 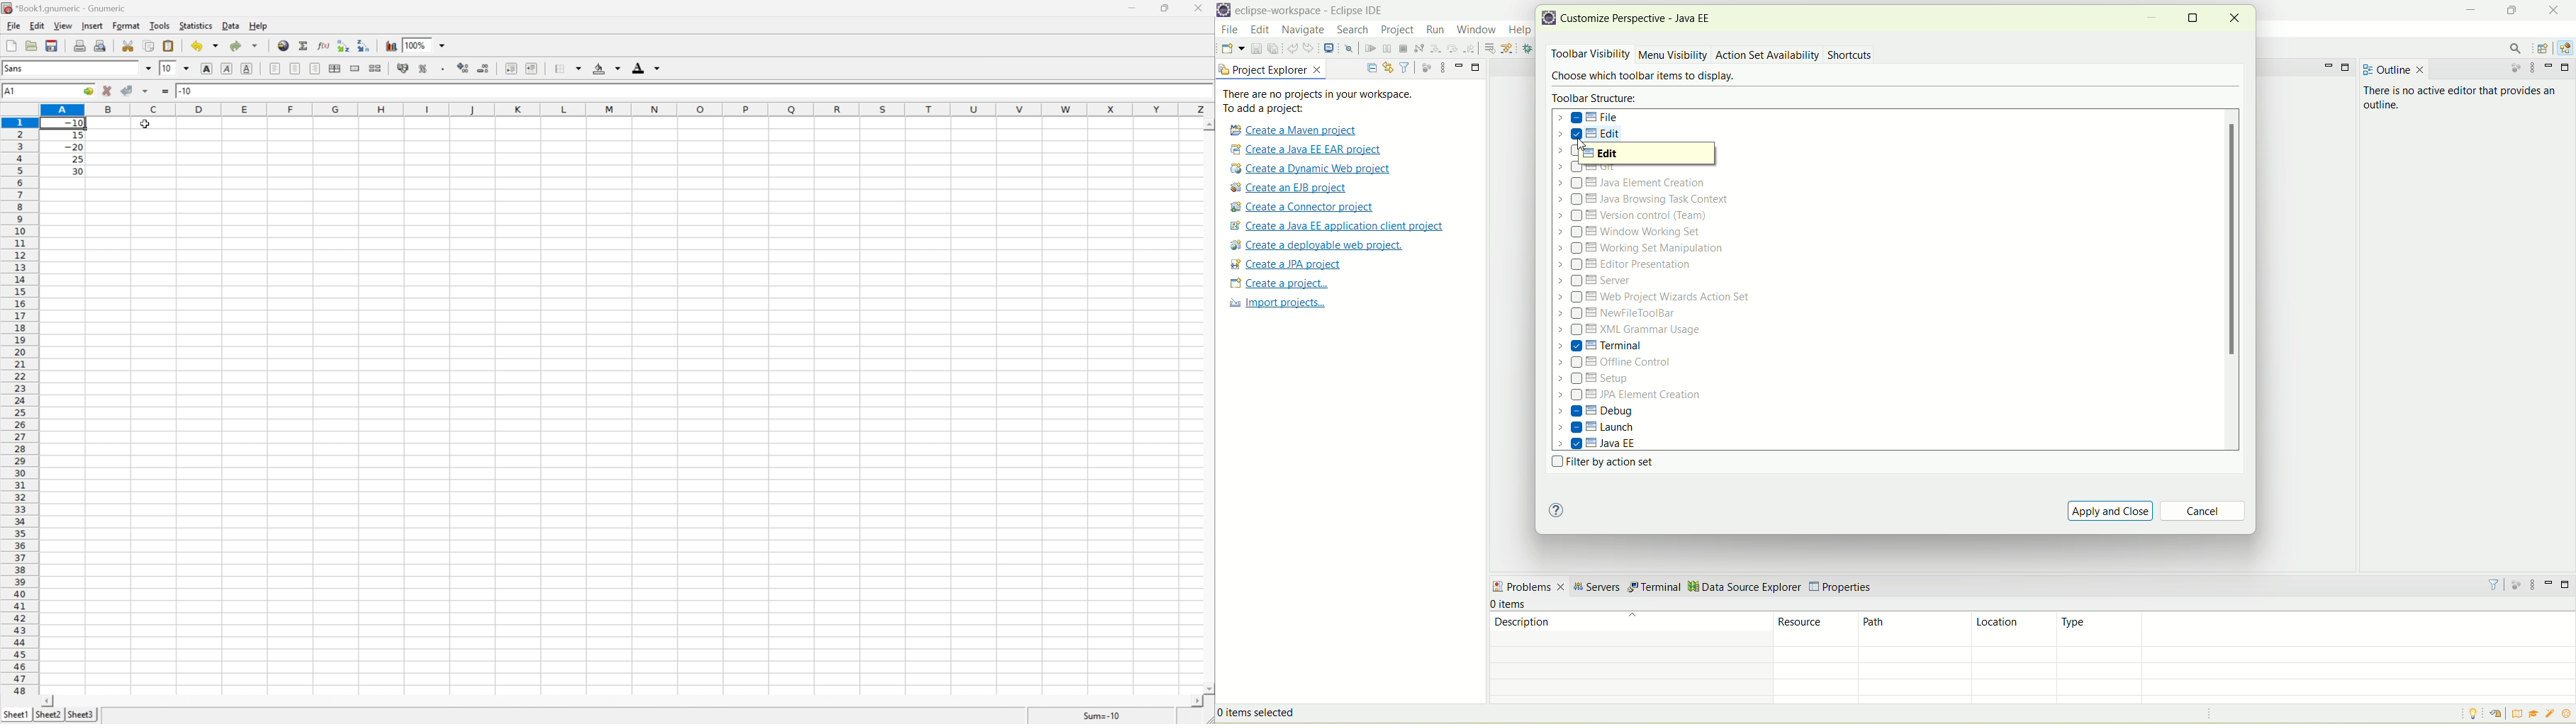 What do you see at coordinates (363, 45) in the screenshot?
I see `Sort the selected region in descending order based on the first column selected` at bounding box center [363, 45].